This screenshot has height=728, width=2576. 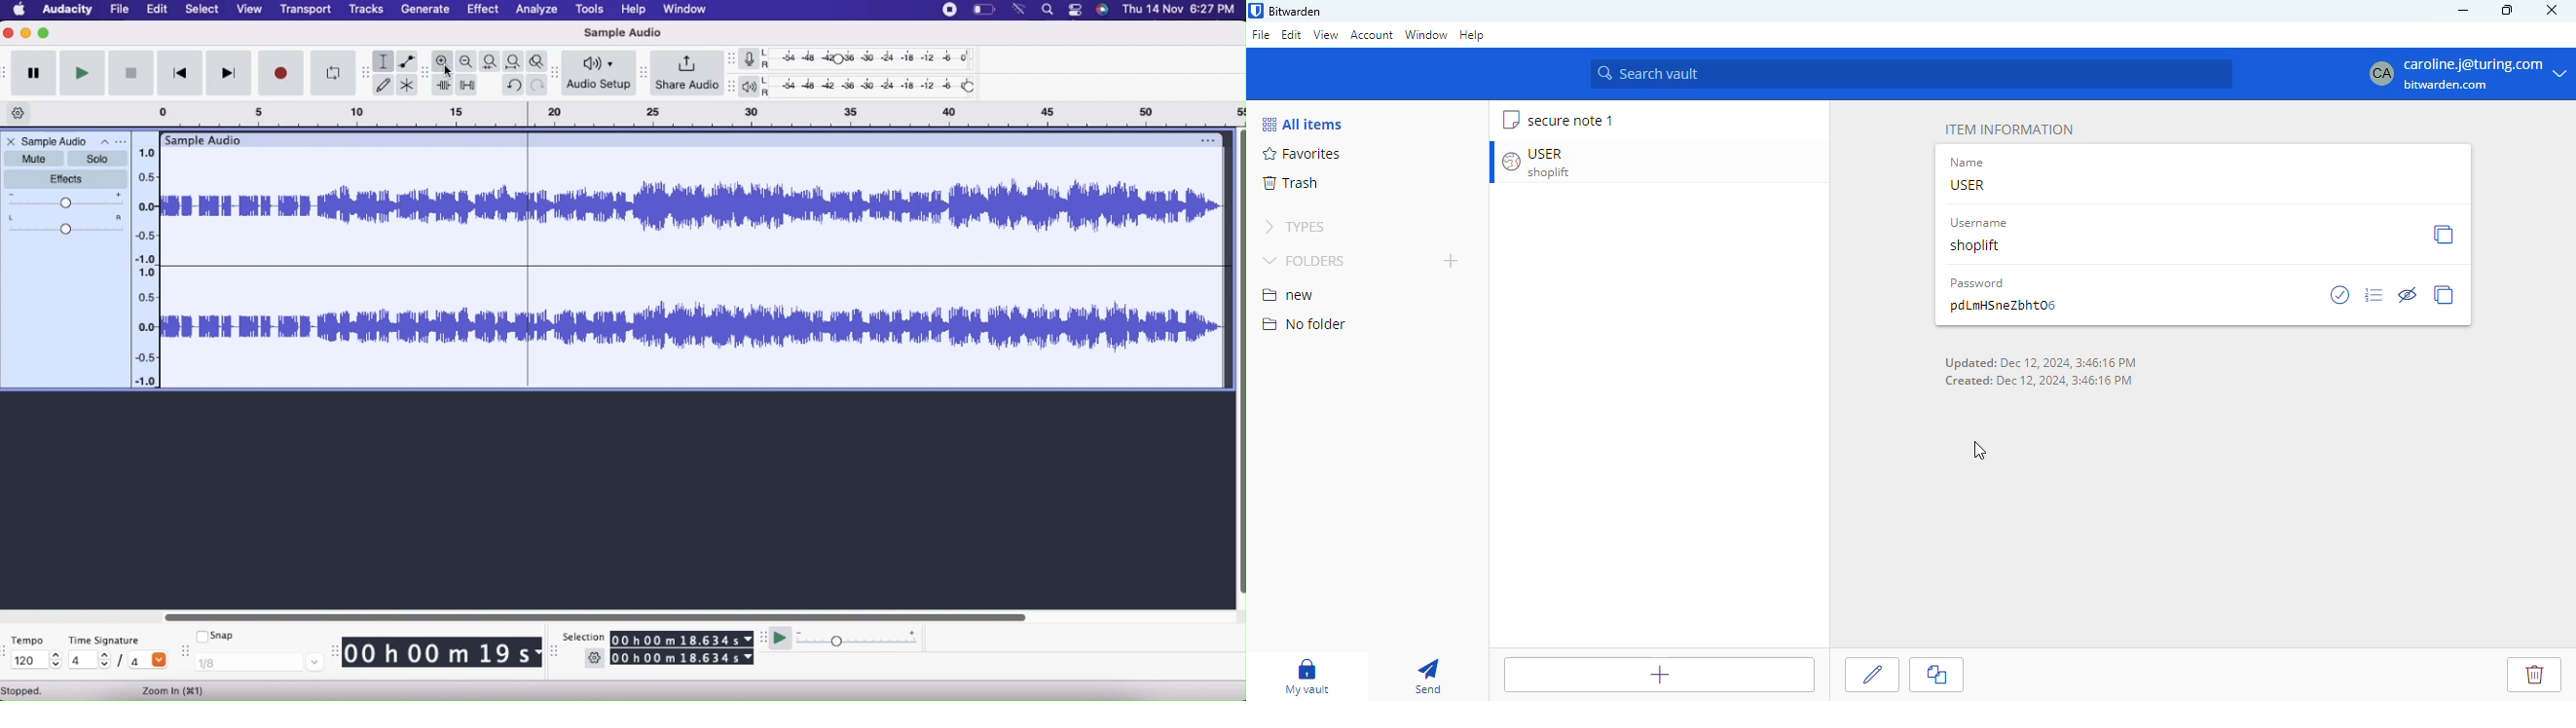 I want to click on view, so click(x=1326, y=36).